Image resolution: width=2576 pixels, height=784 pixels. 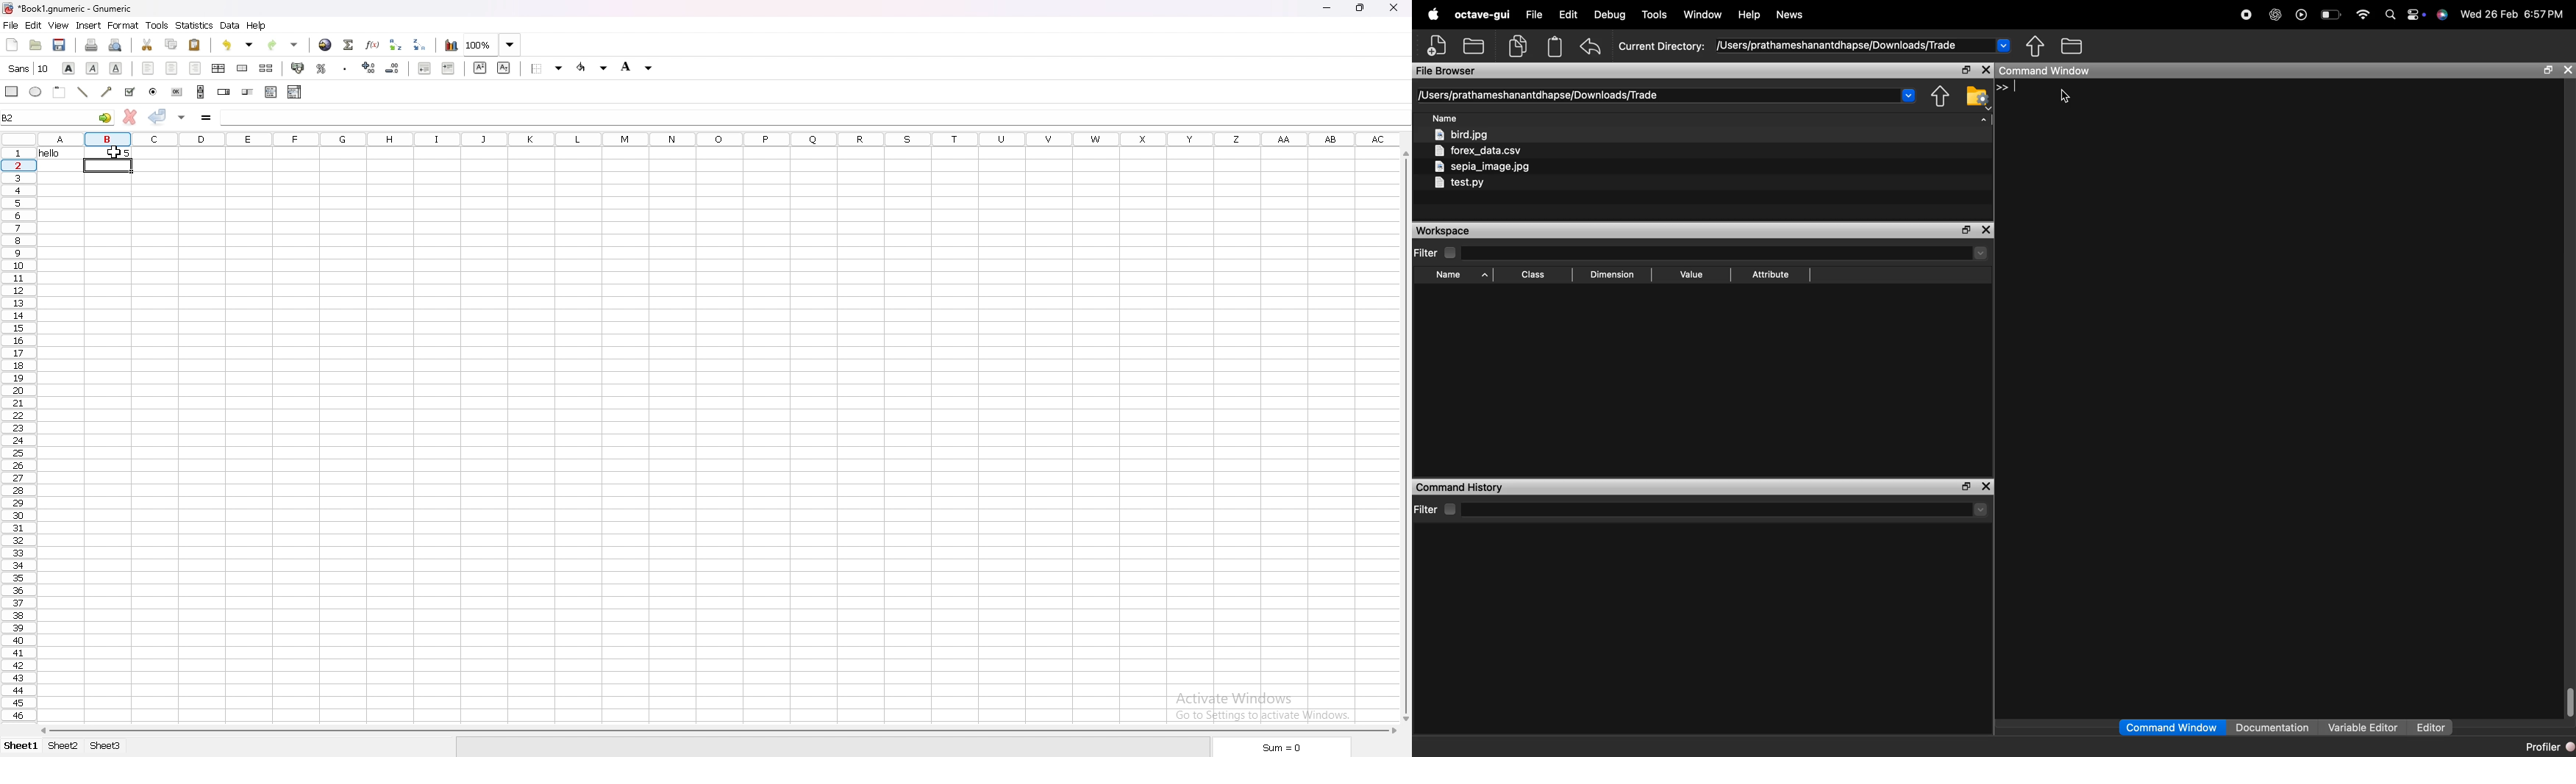 What do you see at coordinates (32, 26) in the screenshot?
I see `edit` at bounding box center [32, 26].